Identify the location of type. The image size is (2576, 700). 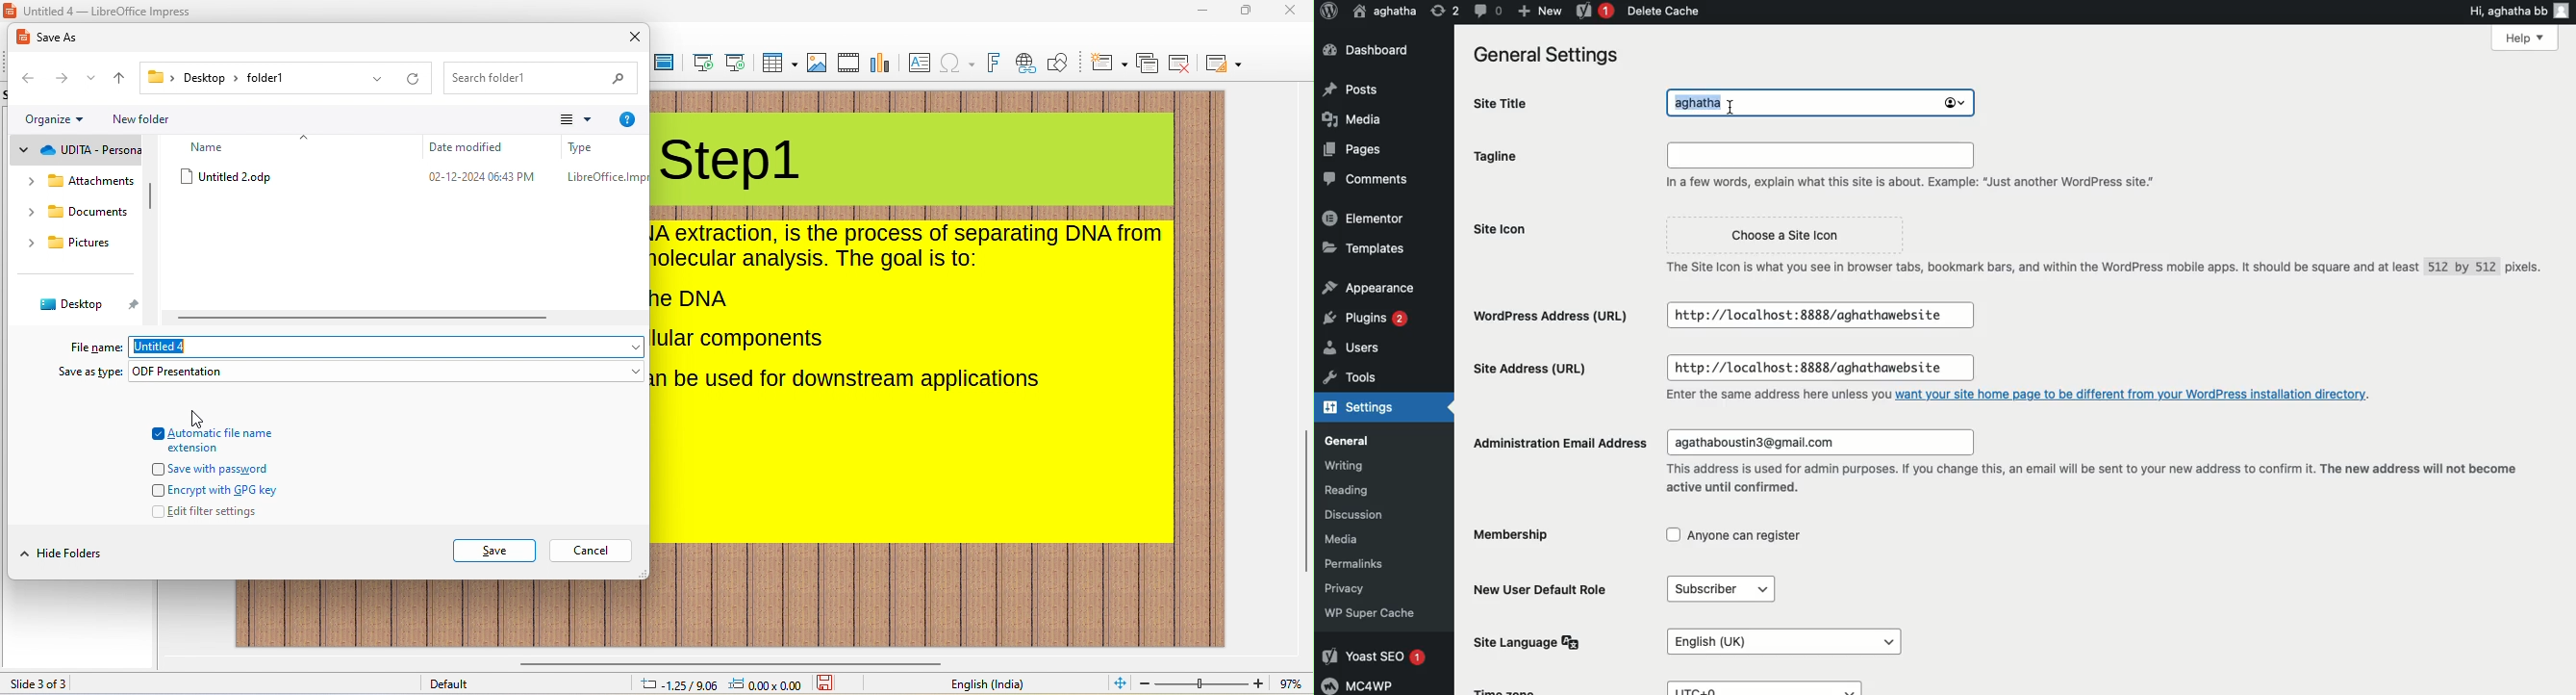
(604, 180).